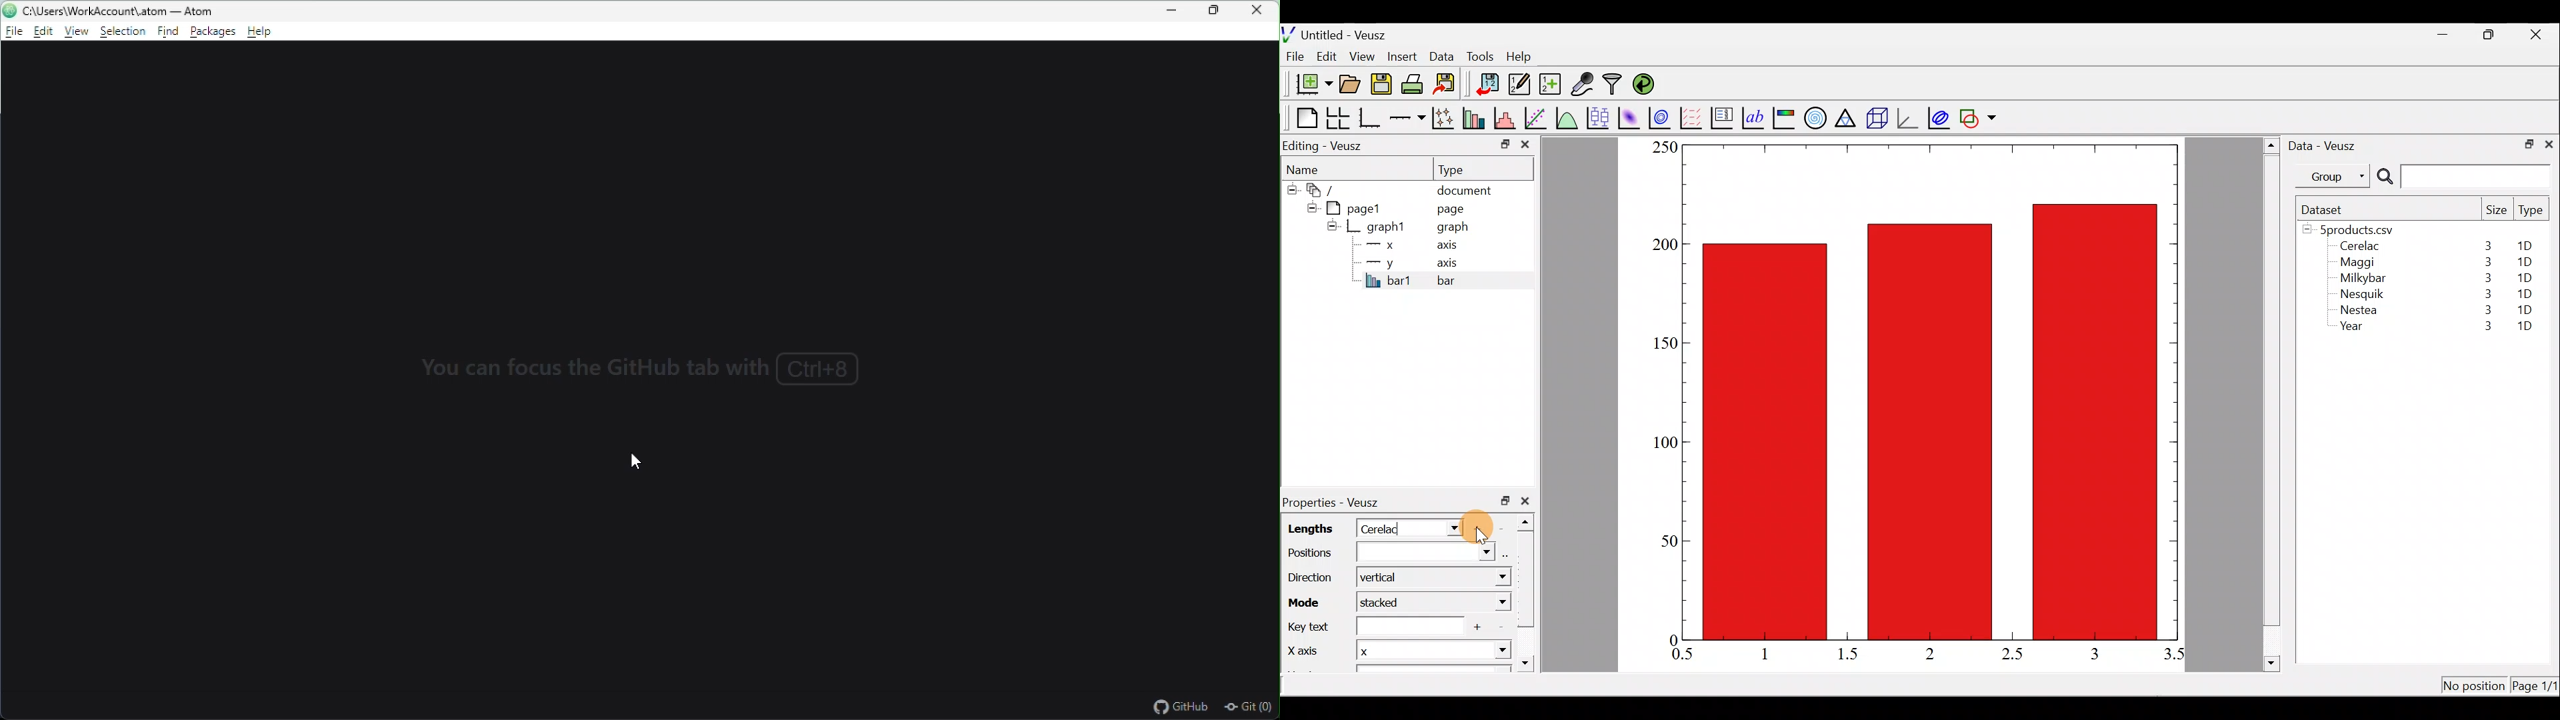 The height and width of the screenshot is (728, 2576). What do you see at coordinates (1351, 85) in the screenshot?
I see `Open a document` at bounding box center [1351, 85].